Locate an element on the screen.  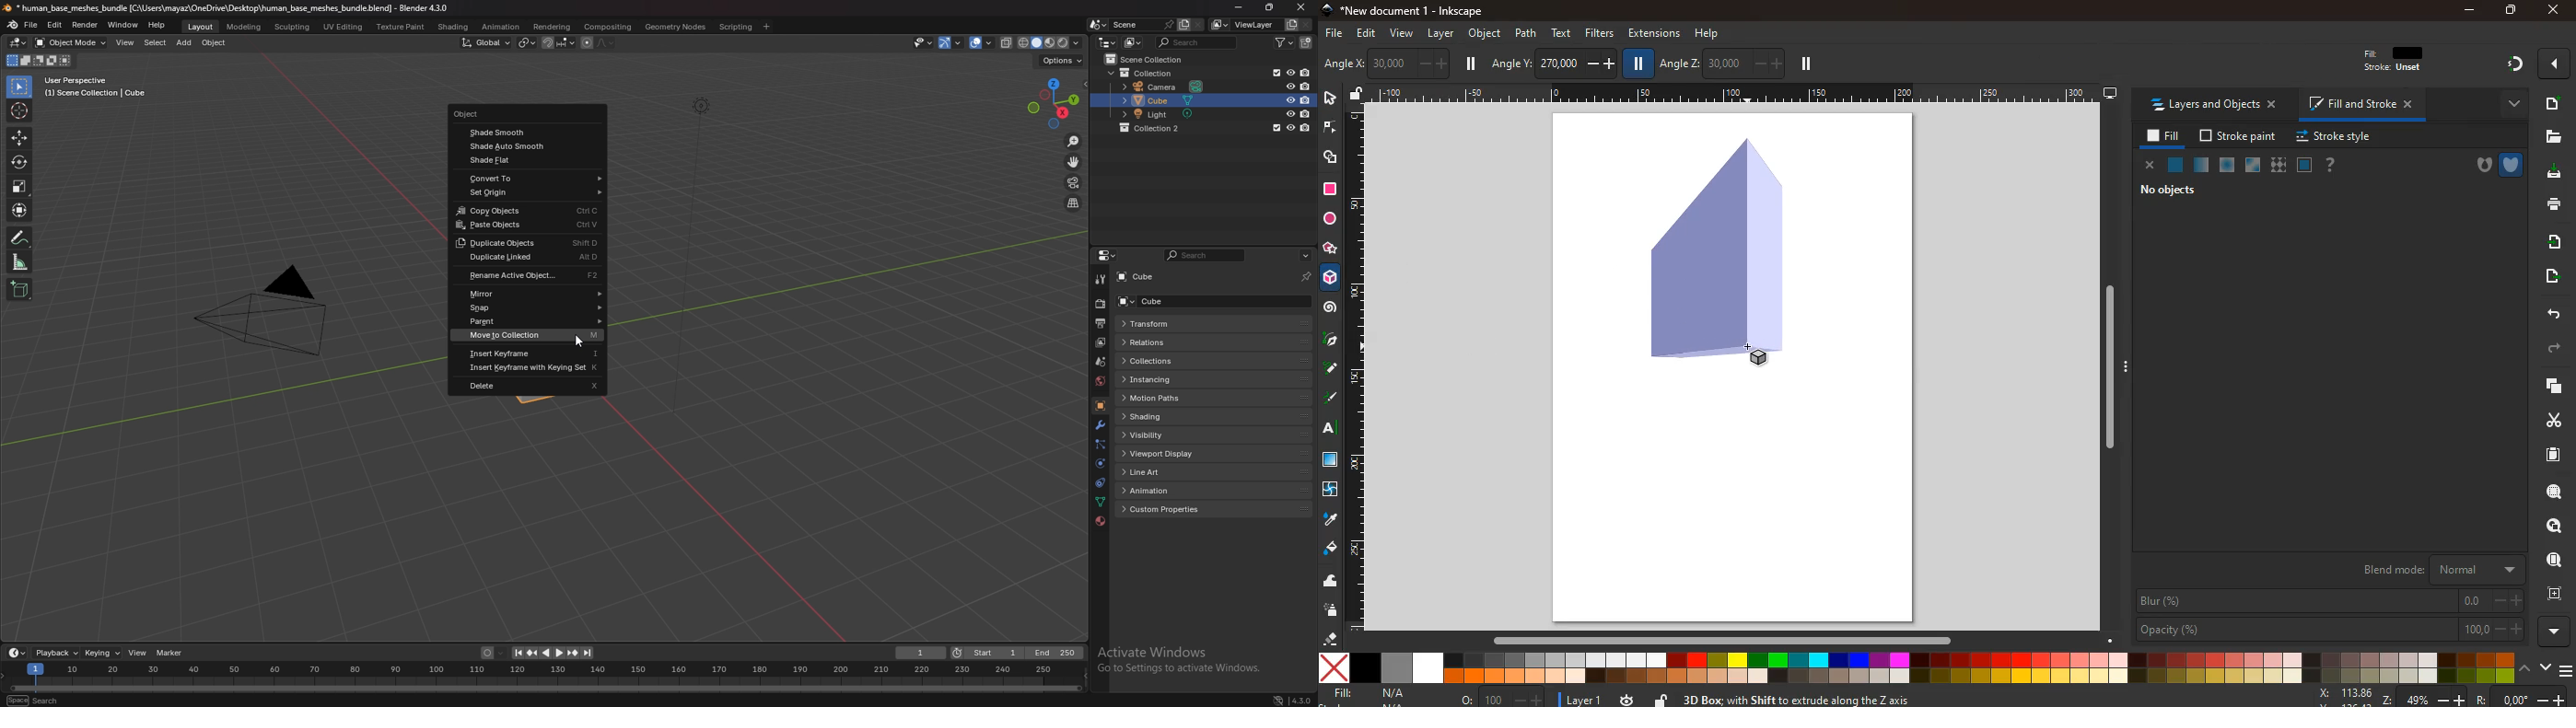
paint is located at coordinates (1330, 550).